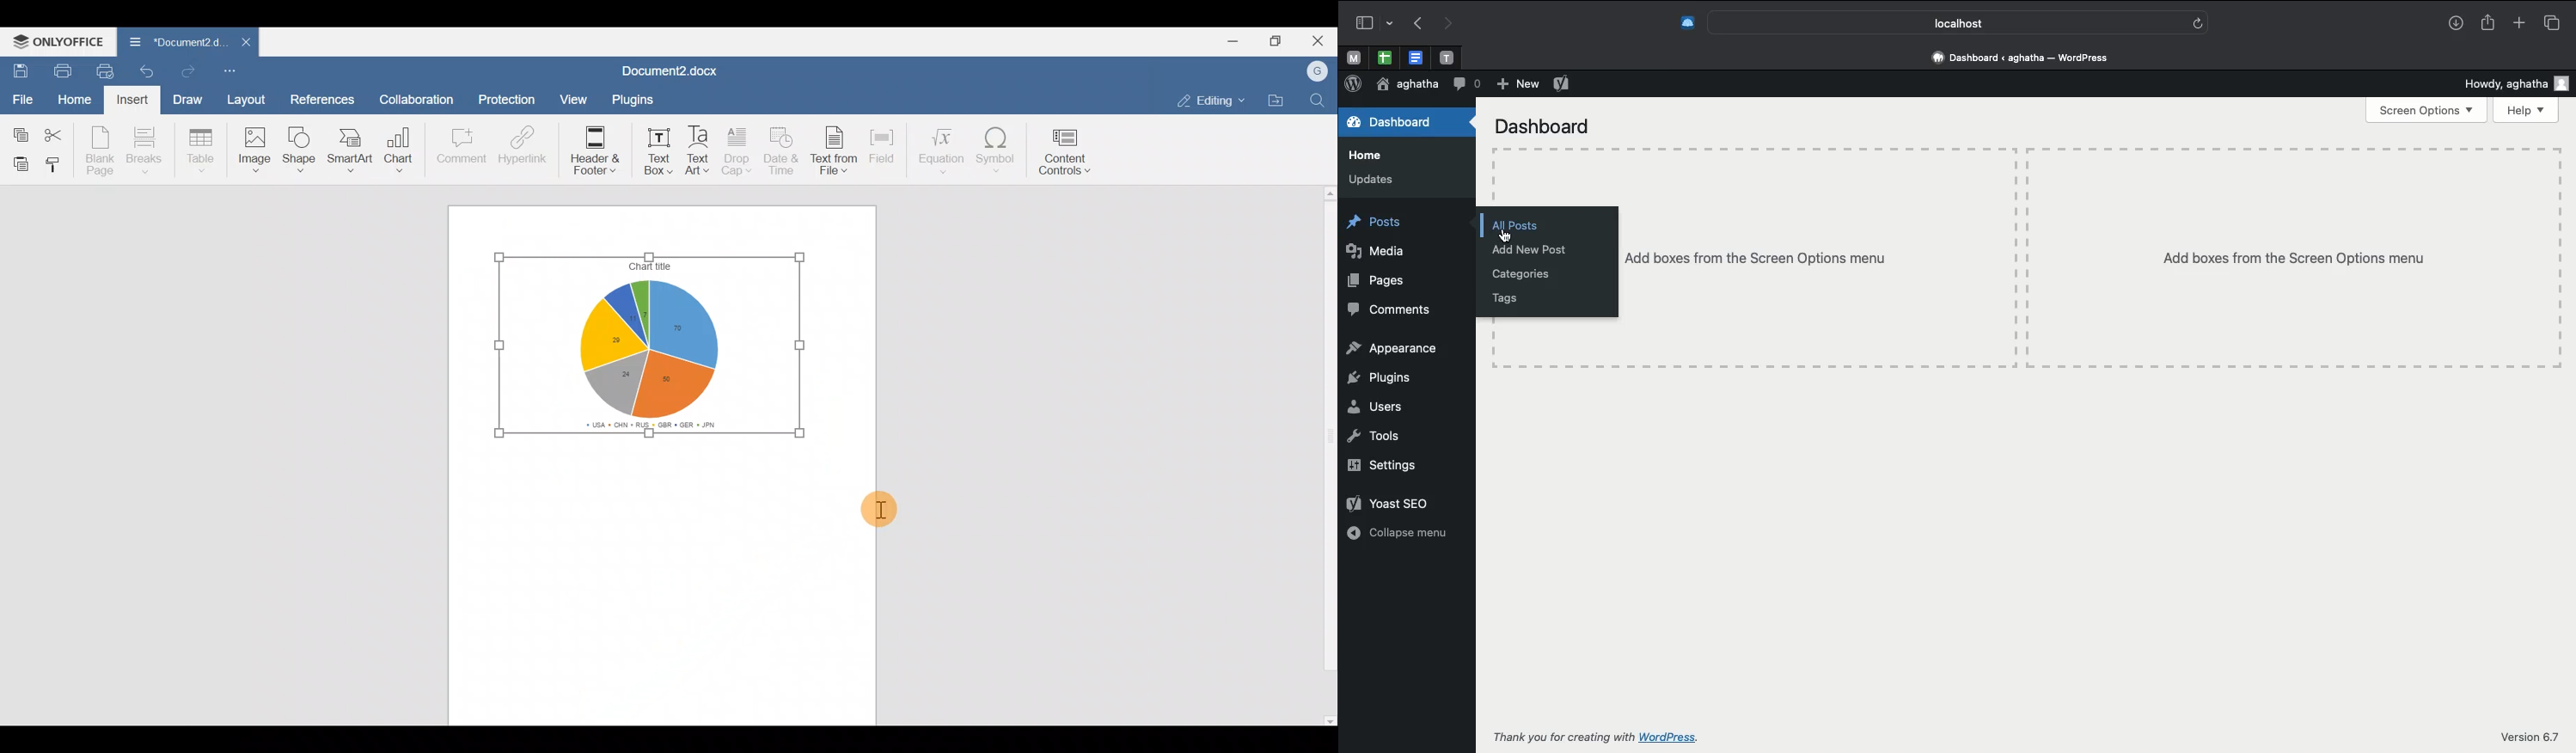 The width and height of the screenshot is (2576, 756). What do you see at coordinates (459, 146) in the screenshot?
I see `Comment` at bounding box center [459, 146].